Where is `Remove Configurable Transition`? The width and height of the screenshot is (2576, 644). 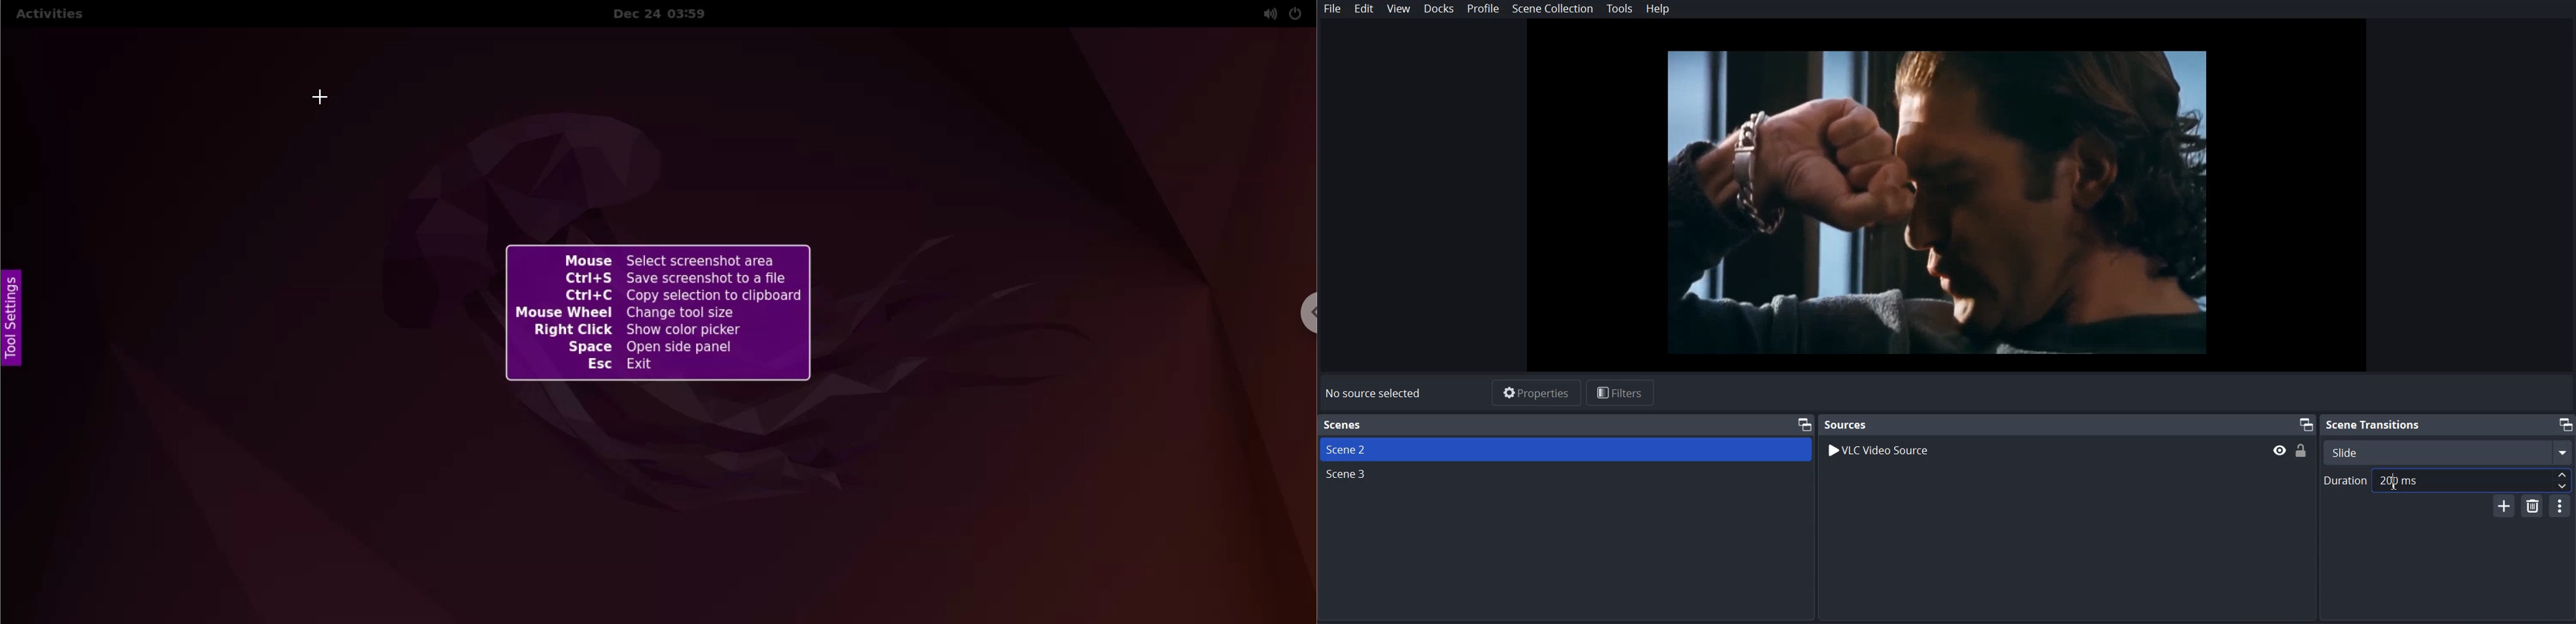
Remove Configurable Transition is located at coordinates (2534, 505).